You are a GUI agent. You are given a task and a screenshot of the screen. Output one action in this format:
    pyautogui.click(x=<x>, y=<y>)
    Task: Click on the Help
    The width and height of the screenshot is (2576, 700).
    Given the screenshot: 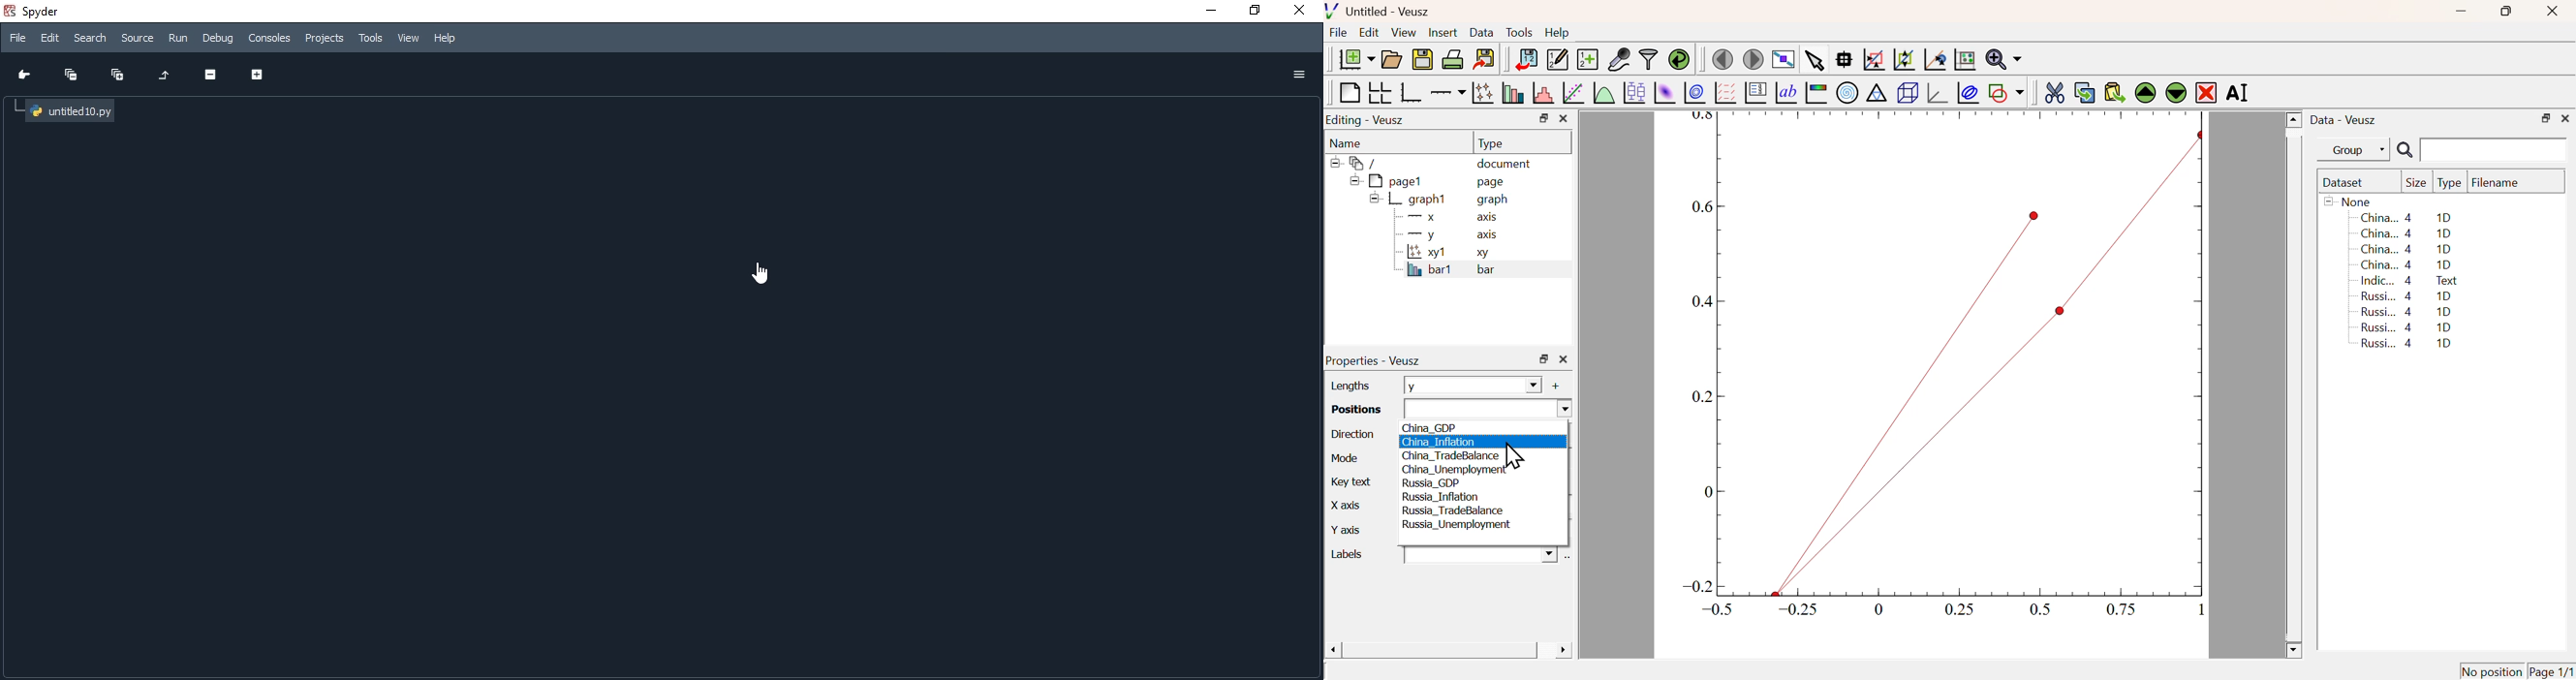 What is the action you would take?
    pyautogui.click(x=446, y=37)
    